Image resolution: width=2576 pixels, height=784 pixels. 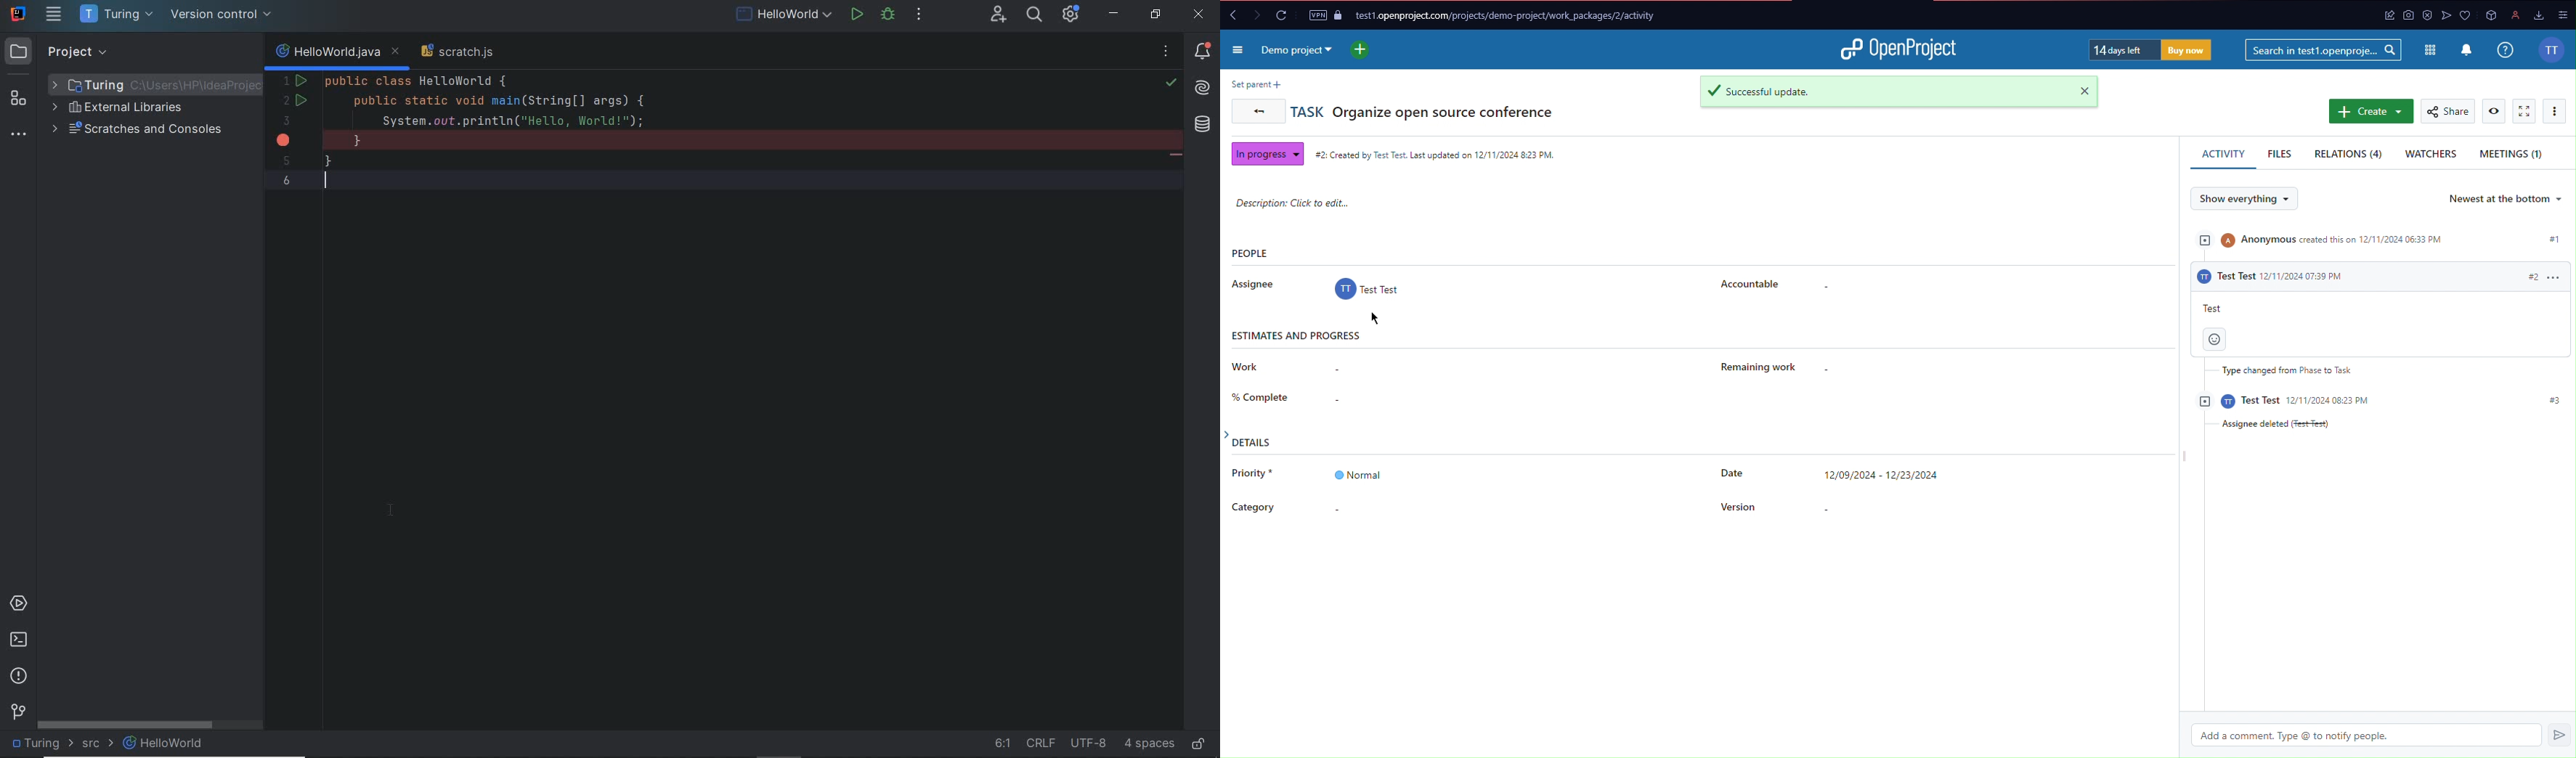 What do you see at coordinates (1248, 16) in the screenshot?
I see `Forward and back` at bounding box center [1248, 16].